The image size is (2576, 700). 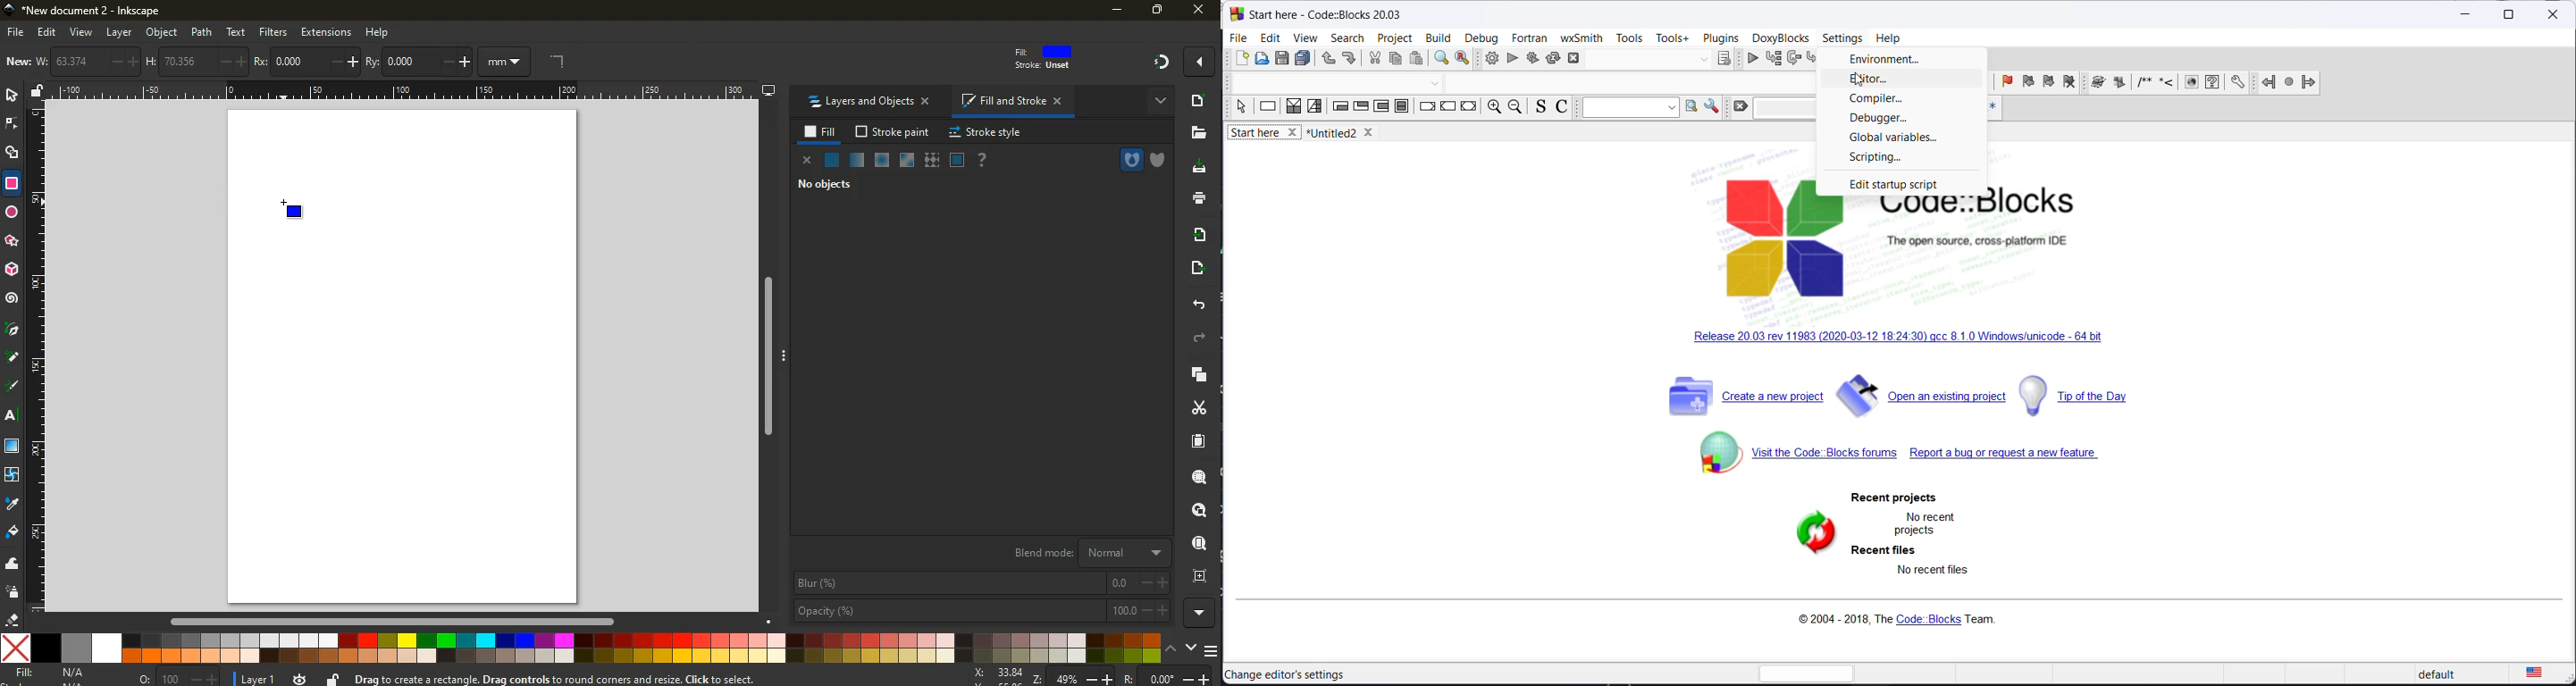 What do you see at coordinates (12, 271) in the screenshot?
I see `3d tool box` at bounding box center [12, 271].